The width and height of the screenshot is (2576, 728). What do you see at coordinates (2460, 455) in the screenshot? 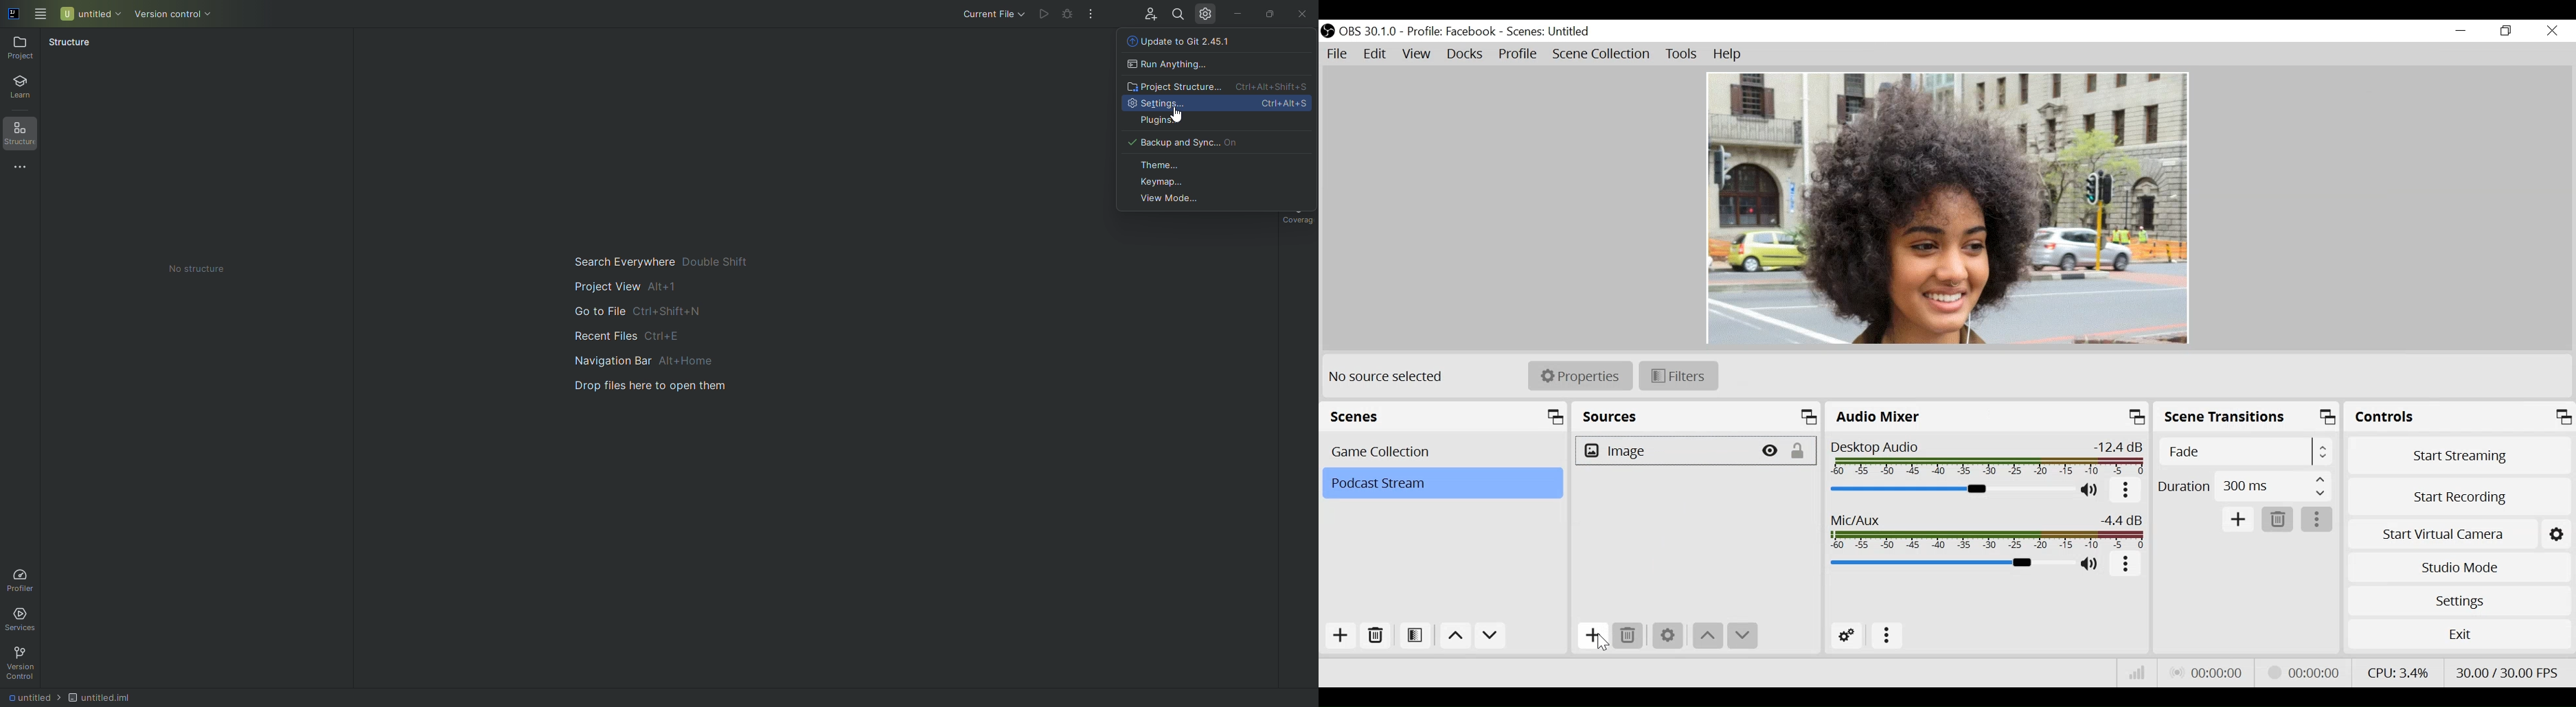
I see `Start Streaming` at bounding box center [2460, 455].